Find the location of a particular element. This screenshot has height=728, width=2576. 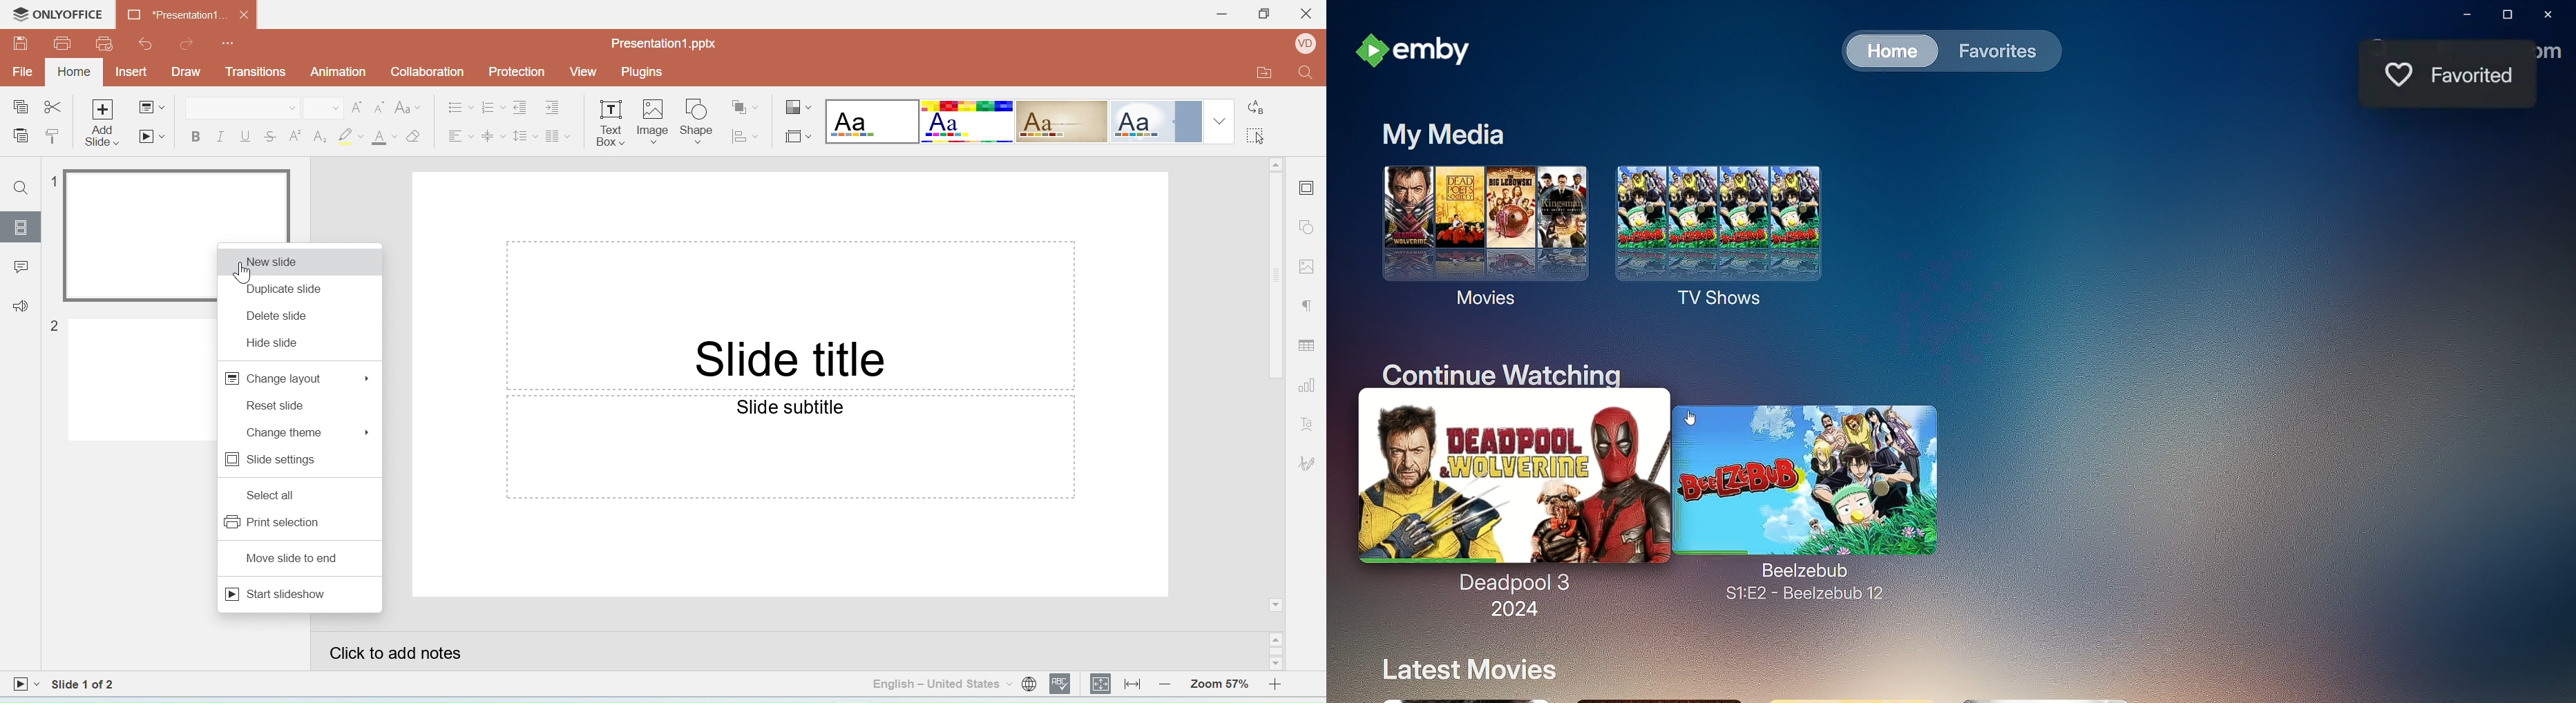

Decrement font size is located at coordinates (379, 108).